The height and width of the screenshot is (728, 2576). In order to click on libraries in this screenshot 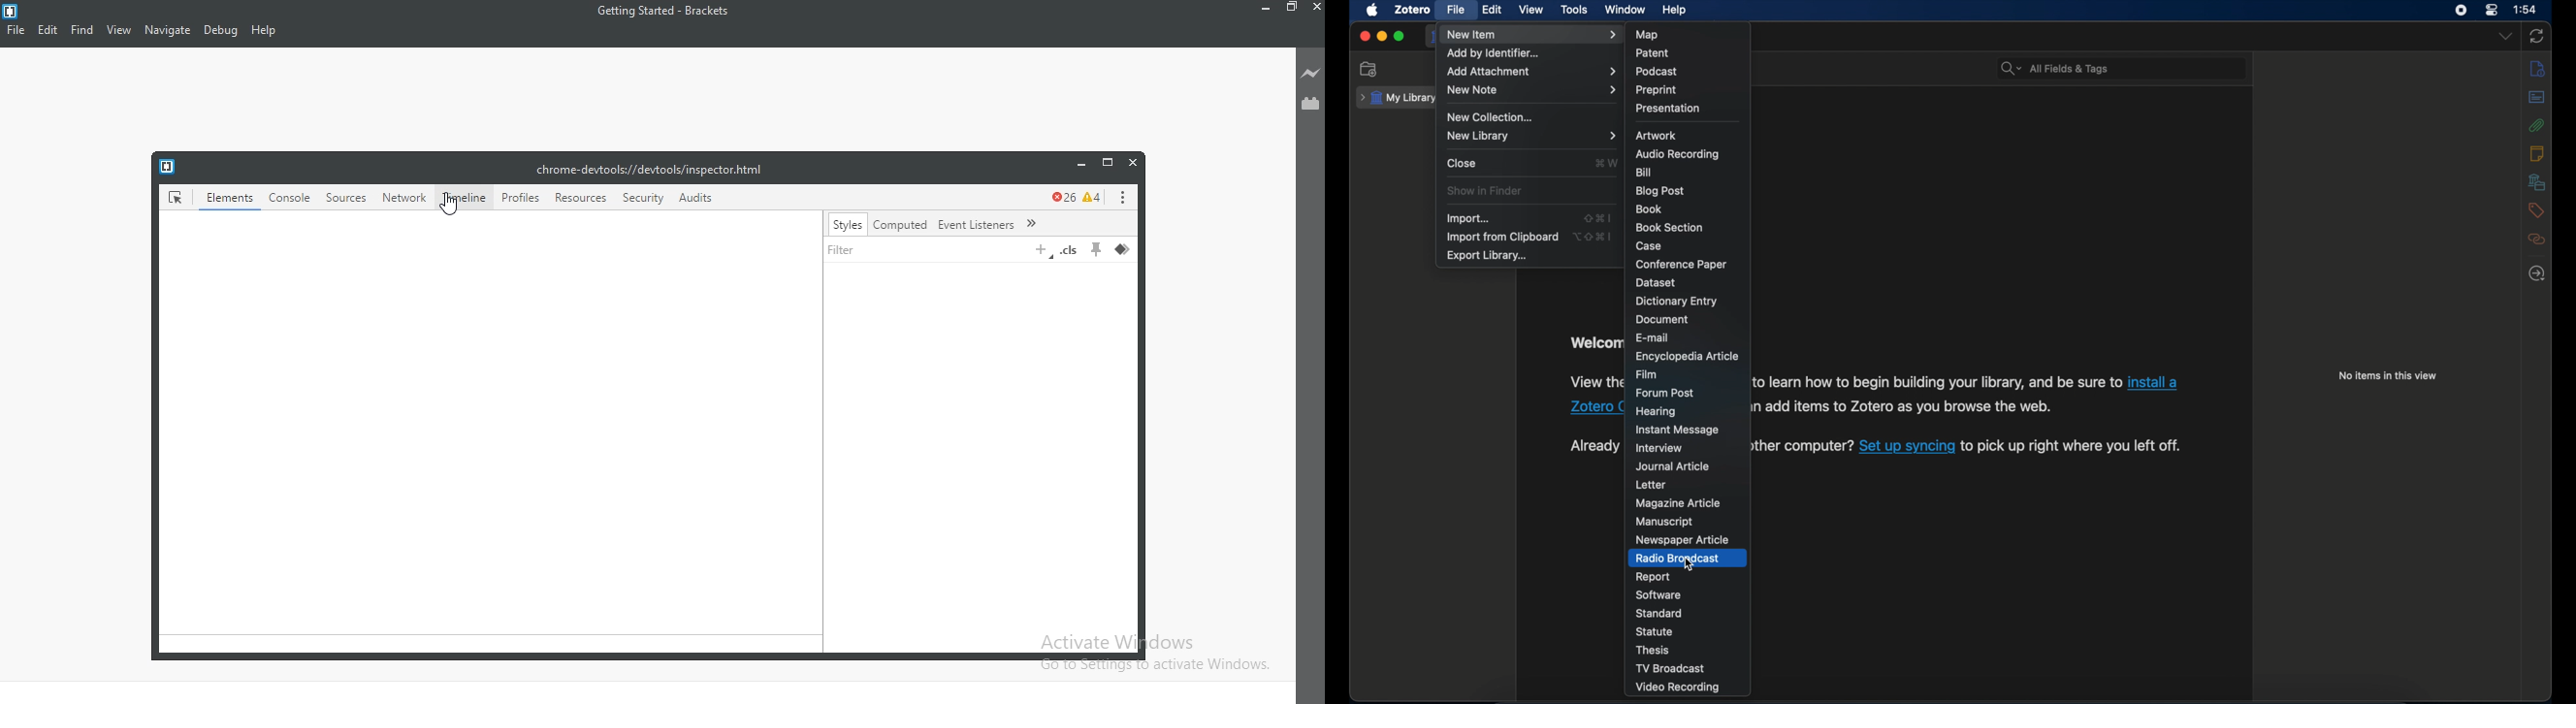, I will do `click(2538, 182)`.